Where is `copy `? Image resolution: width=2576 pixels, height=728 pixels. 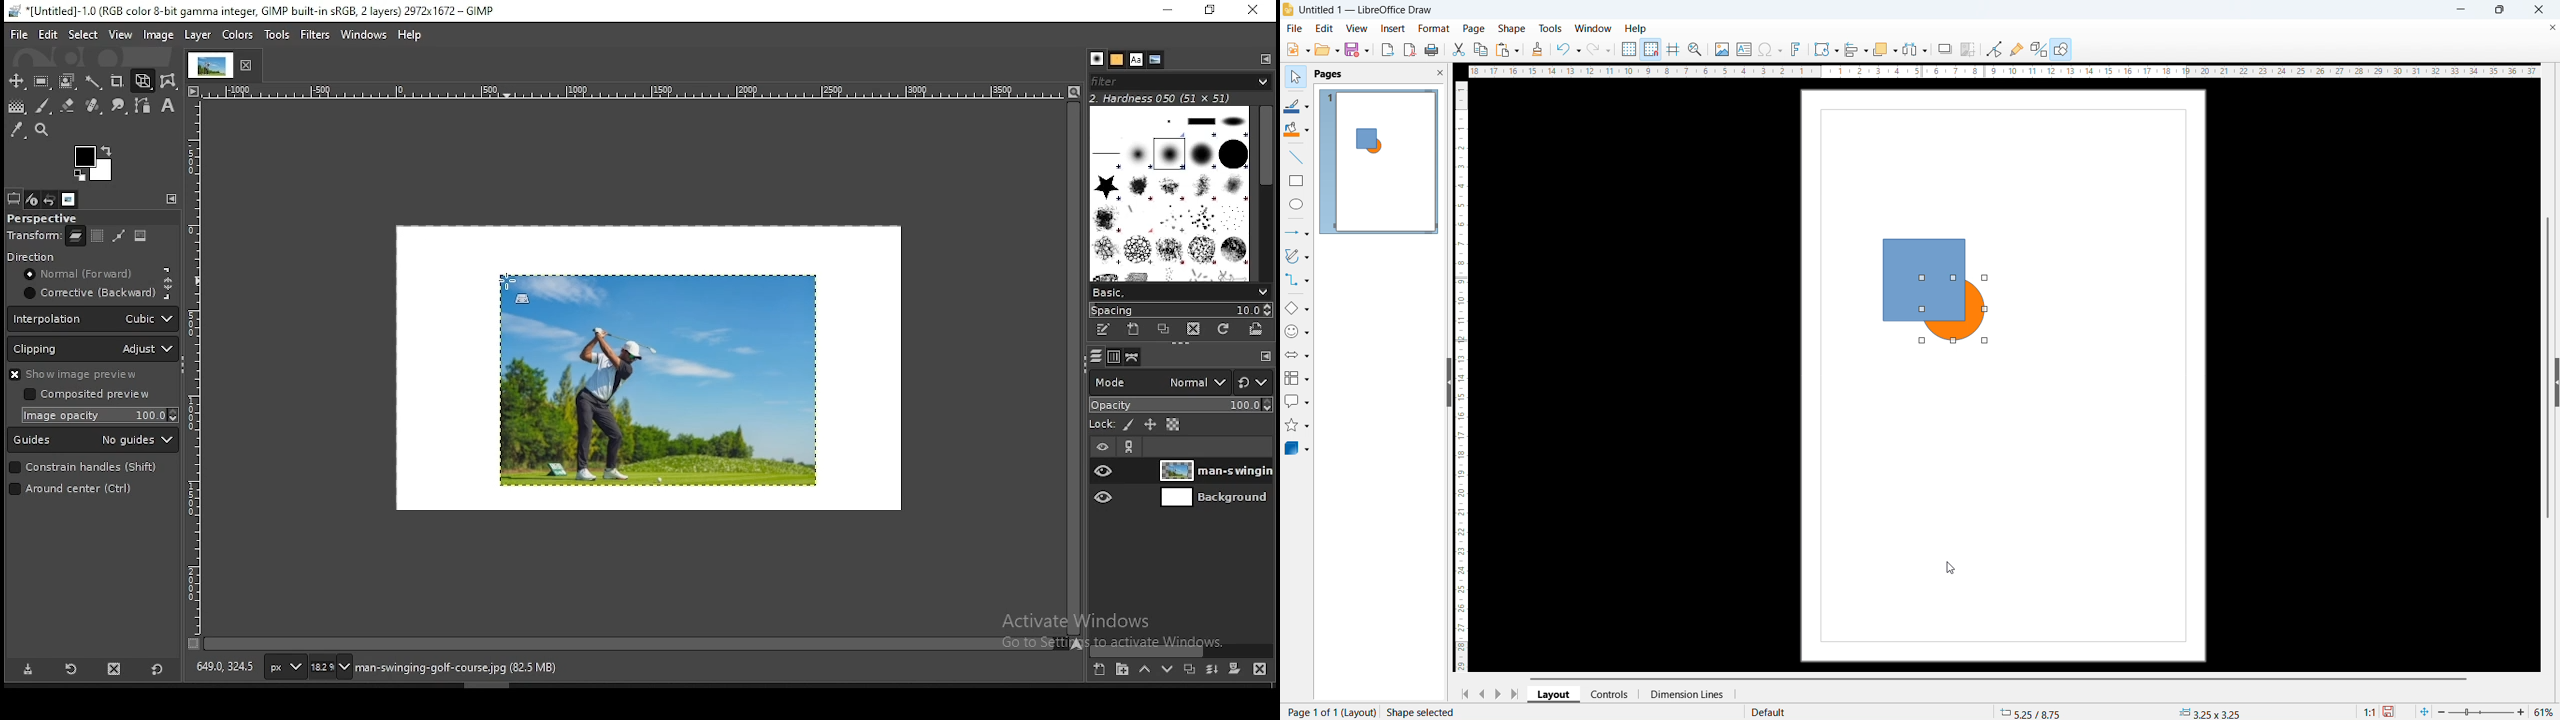 copy  is located at coordinates (1481, 49).